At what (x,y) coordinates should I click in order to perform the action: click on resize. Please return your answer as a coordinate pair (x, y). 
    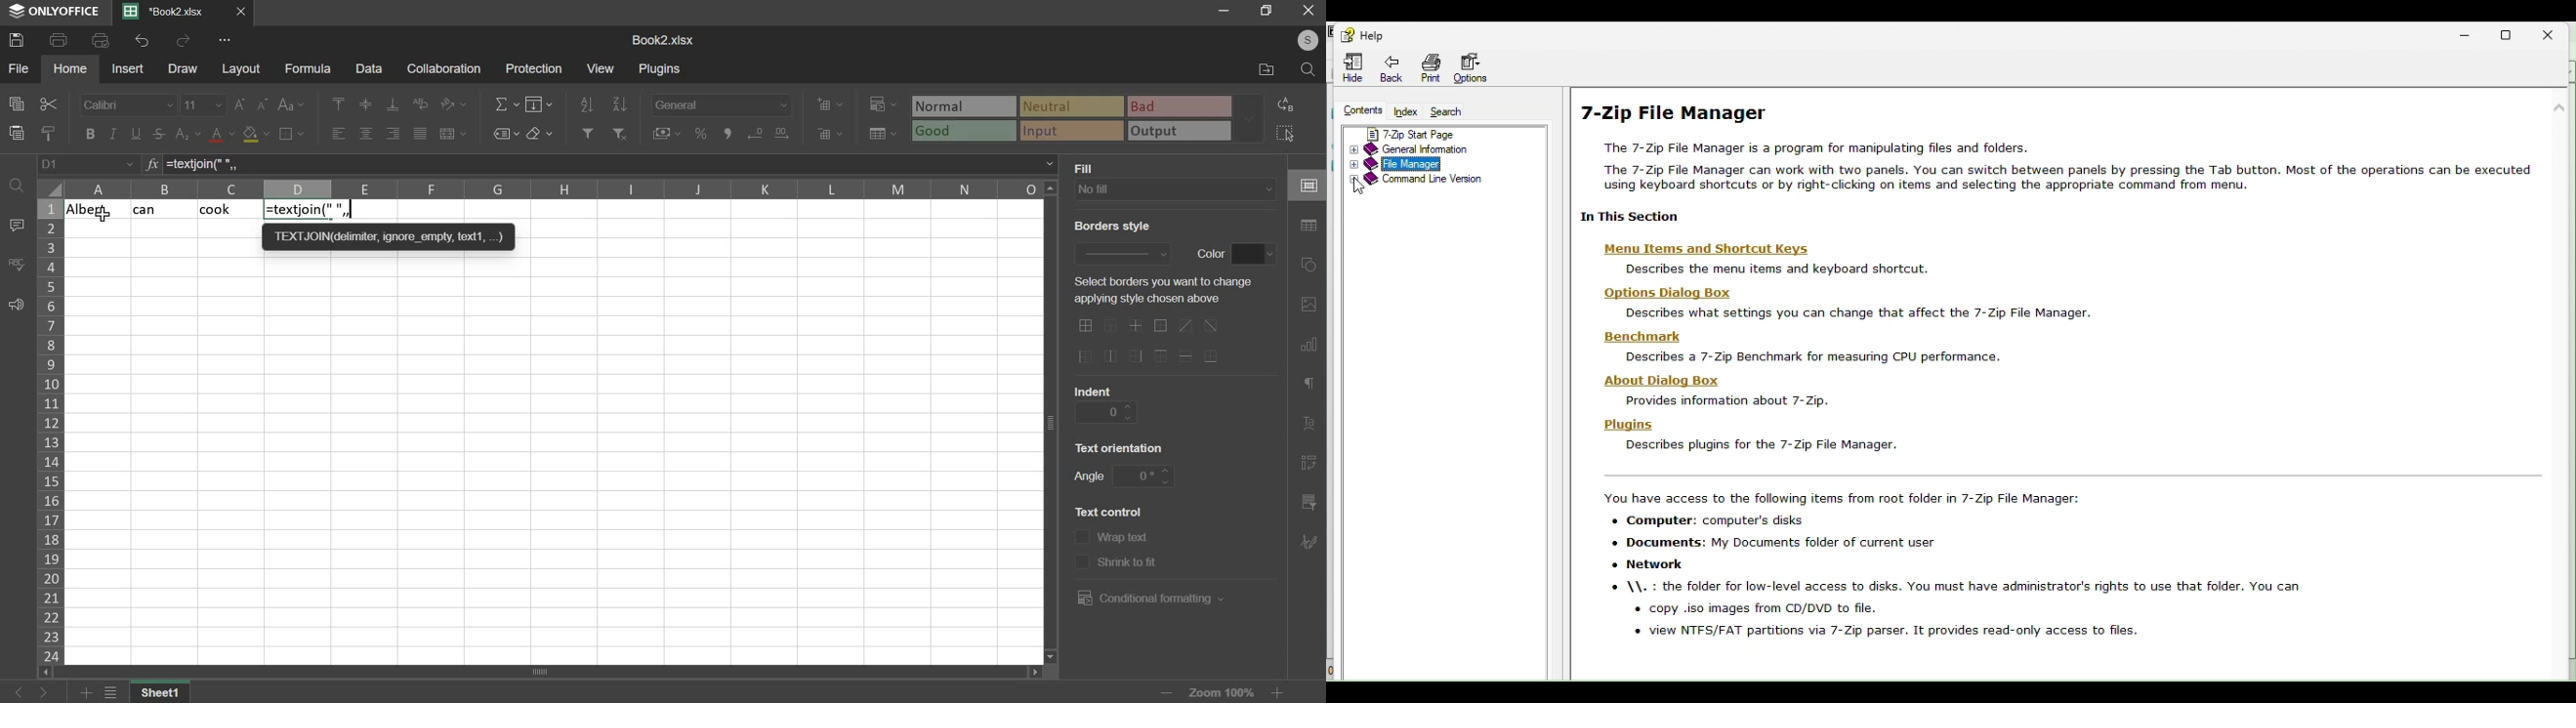
    Looking at the image, I should click on (1268, 10).